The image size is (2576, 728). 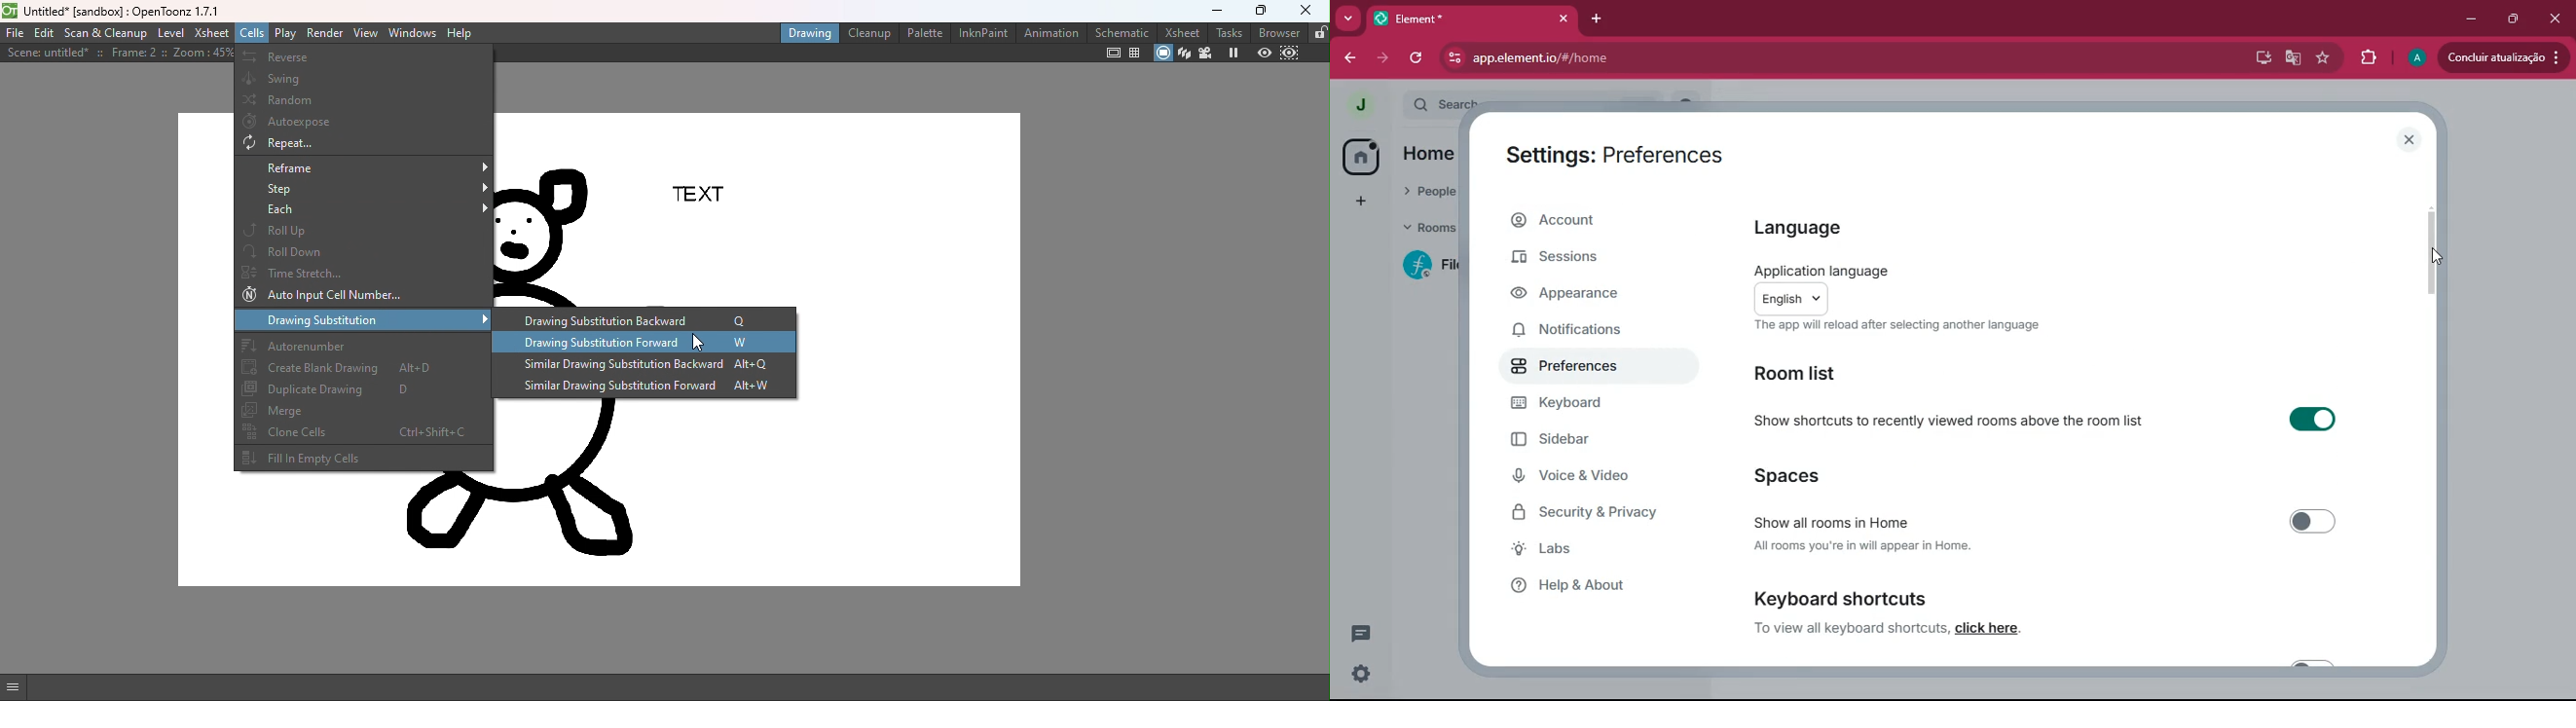 I want to click on appearance, so click(x=1597, y=295).